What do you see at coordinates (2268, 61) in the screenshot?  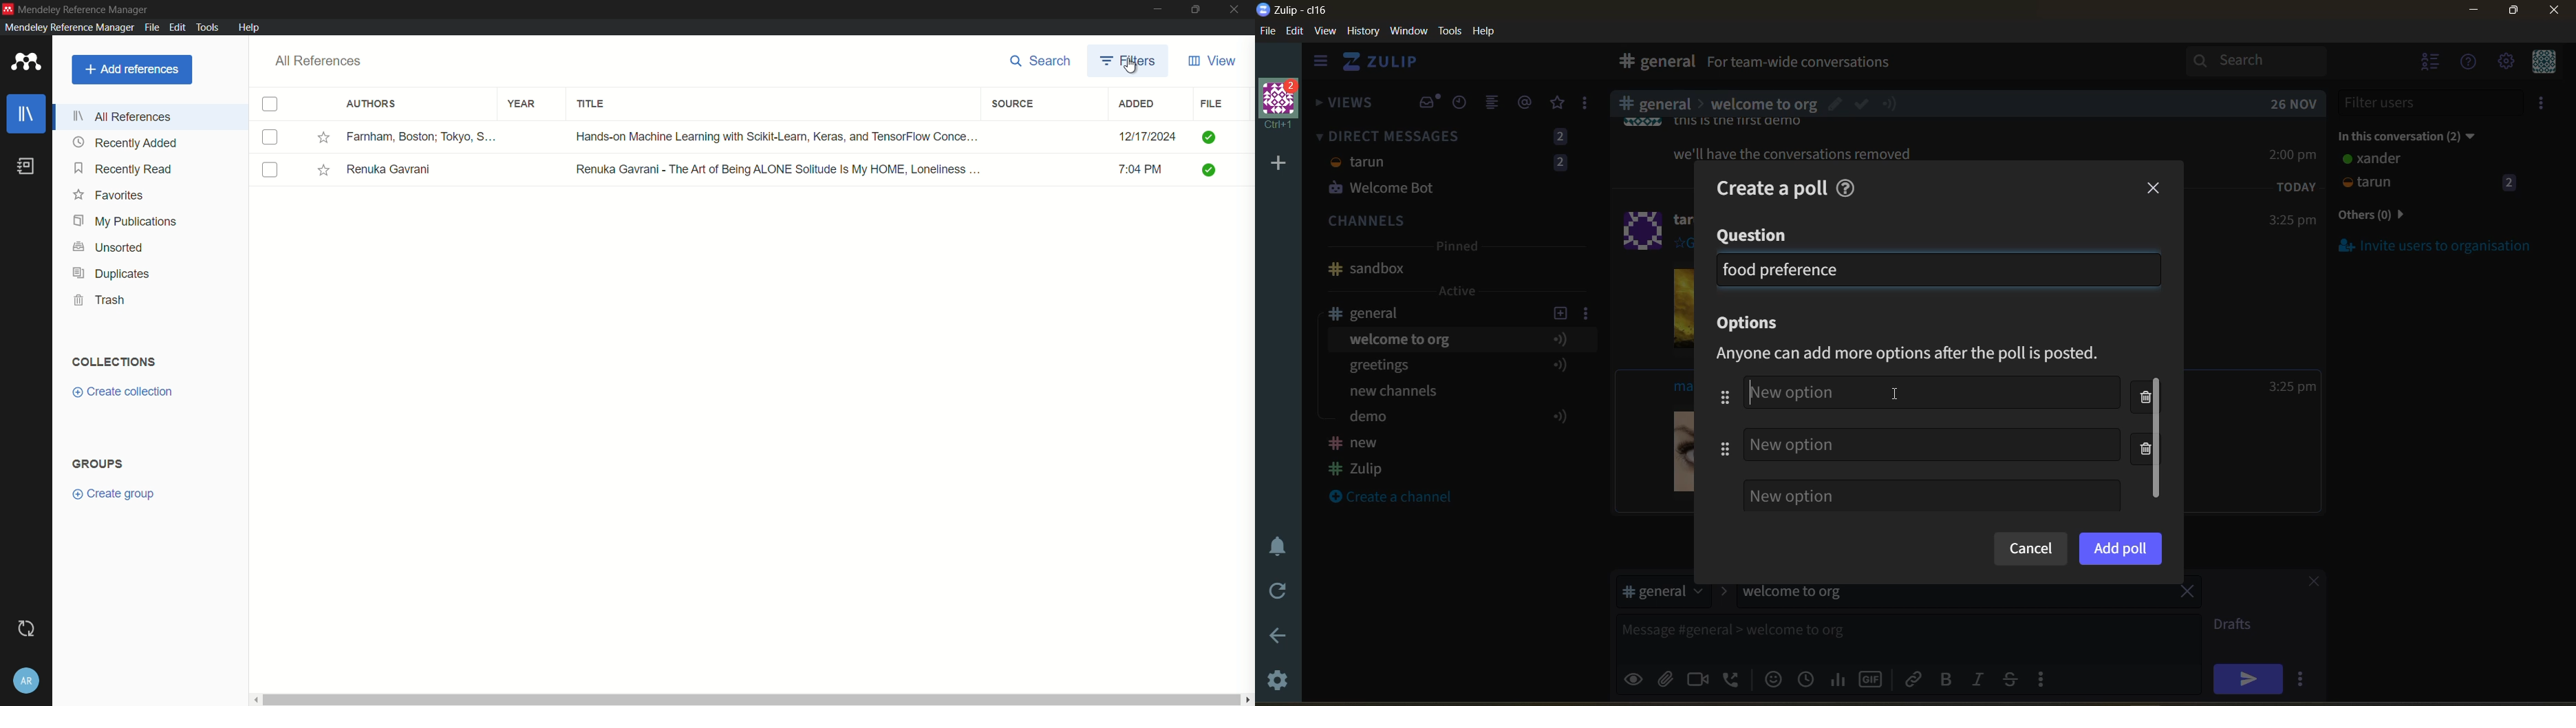 I see `search` at bounding box center [2268, 61].